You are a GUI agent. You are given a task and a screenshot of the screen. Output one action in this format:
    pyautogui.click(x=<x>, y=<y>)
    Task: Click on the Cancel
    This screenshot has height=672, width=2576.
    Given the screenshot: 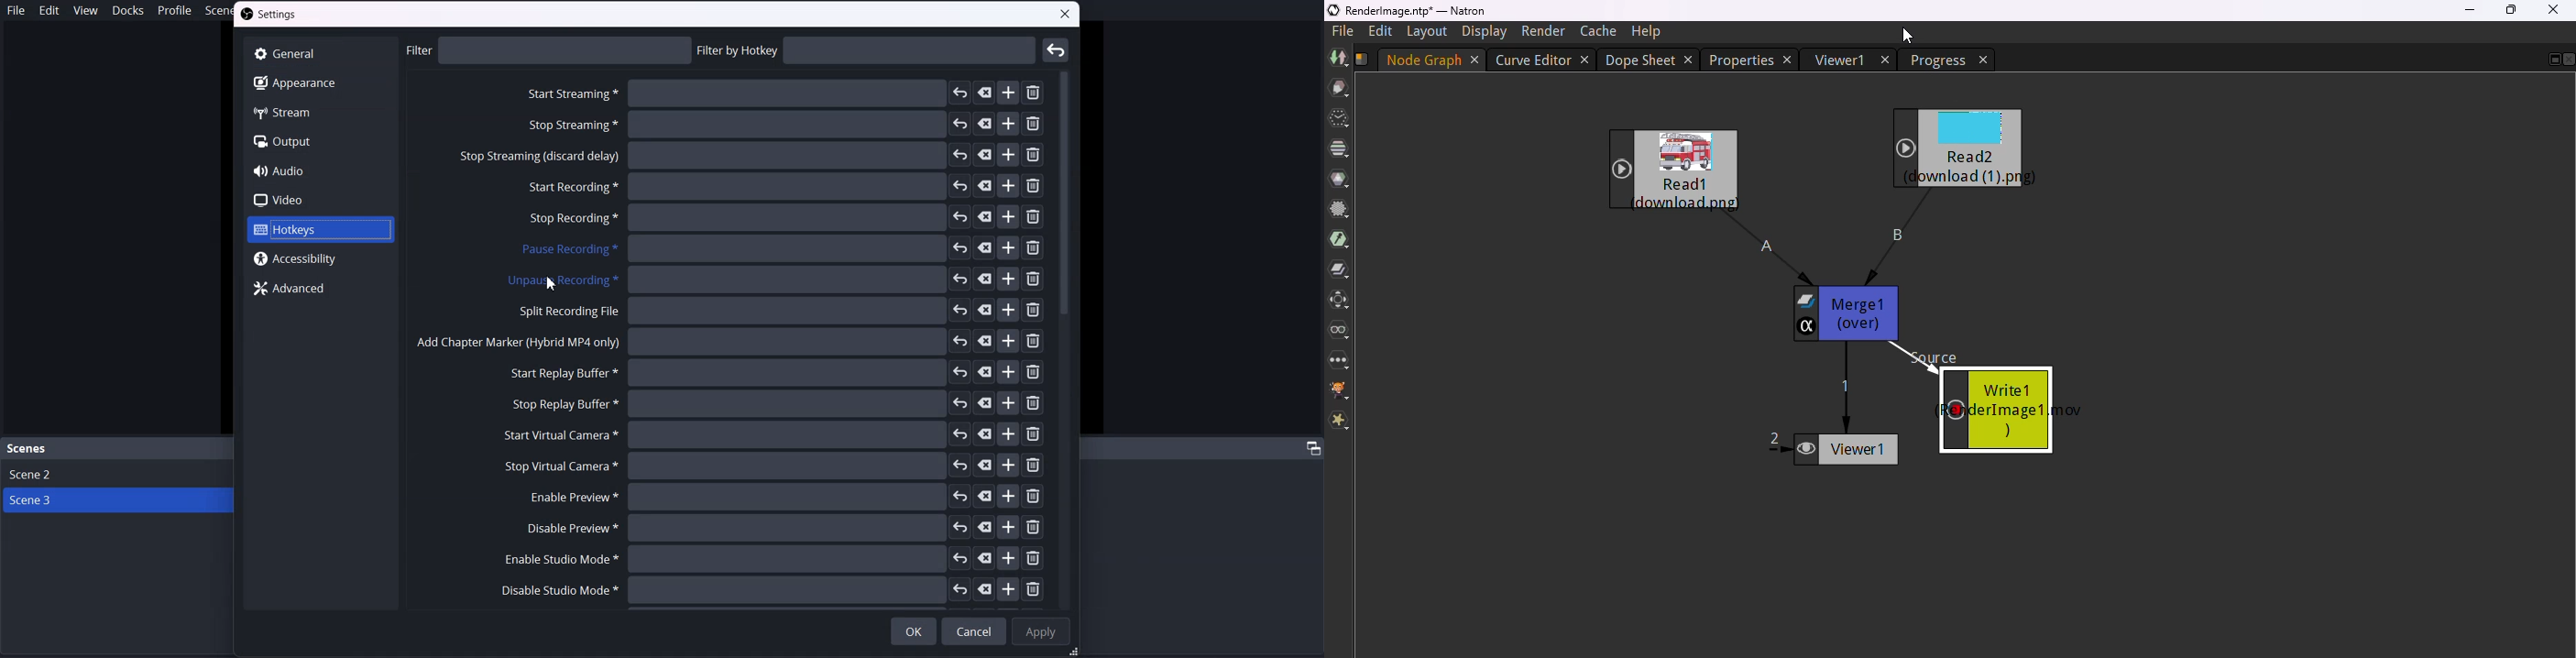 What is the action you would take?
    pyautogui.click(x=974, y=631)
    